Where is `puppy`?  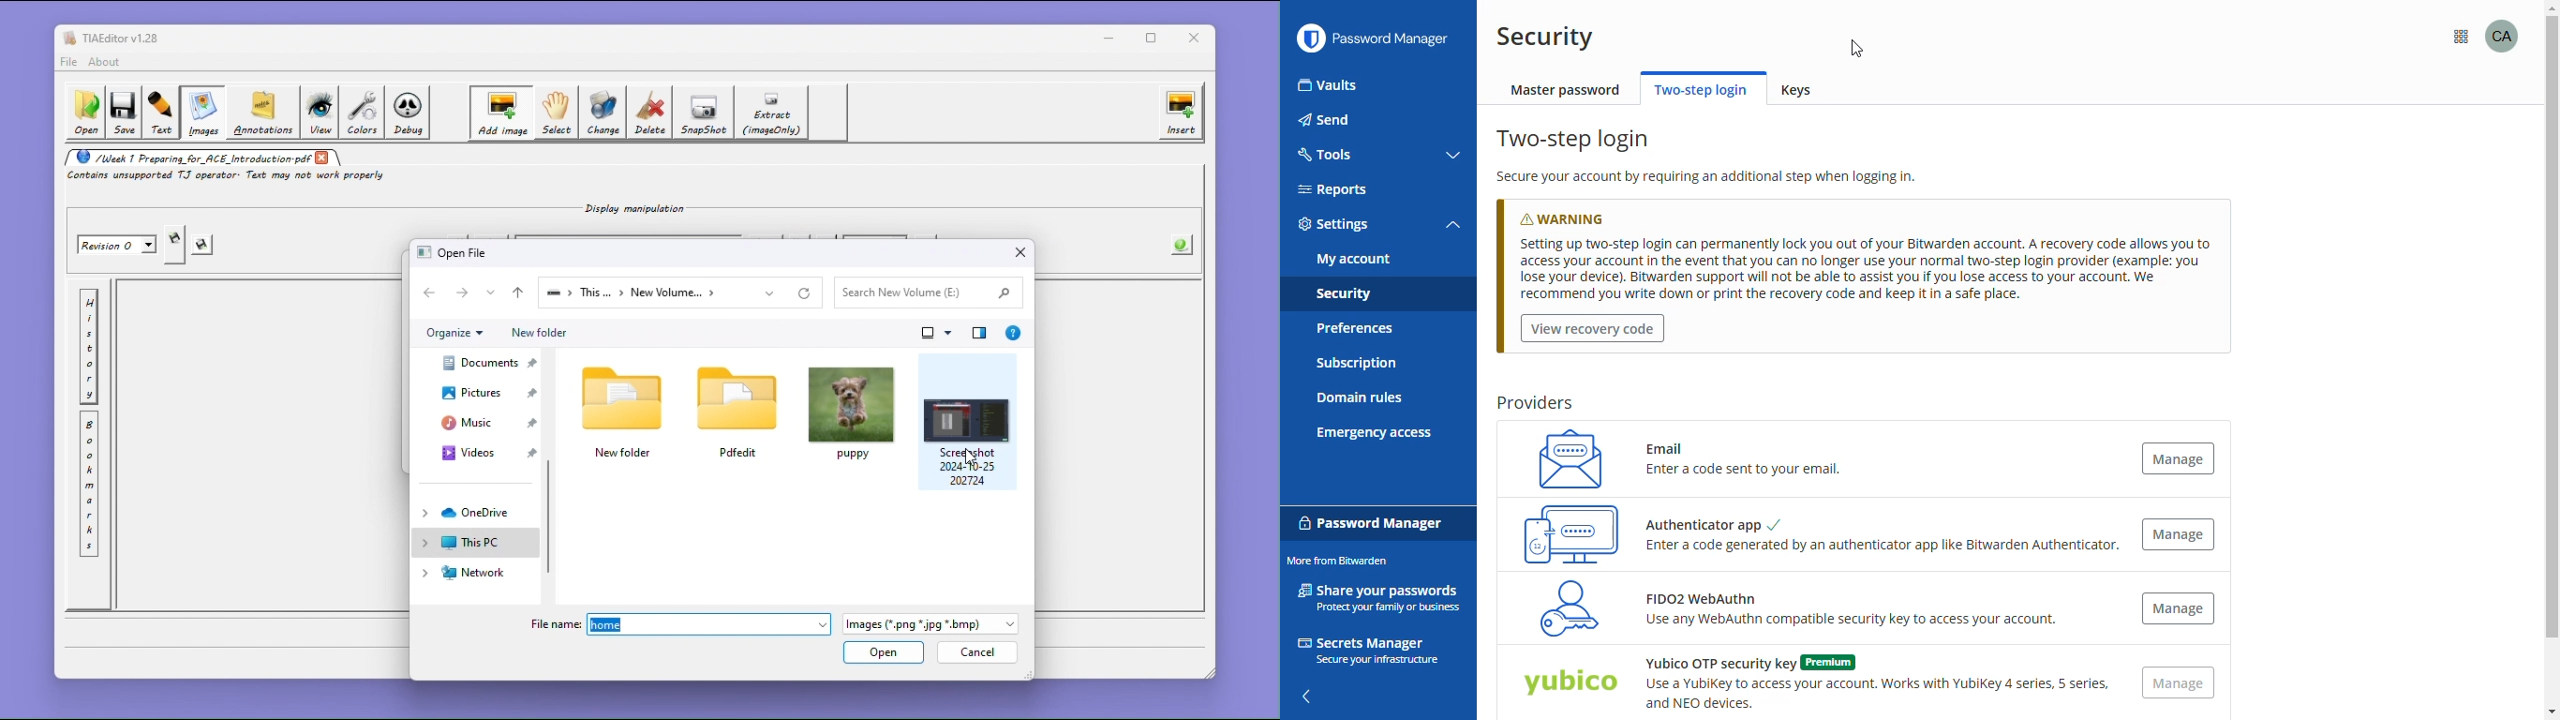 puppy is located at coordinates (851, 412).